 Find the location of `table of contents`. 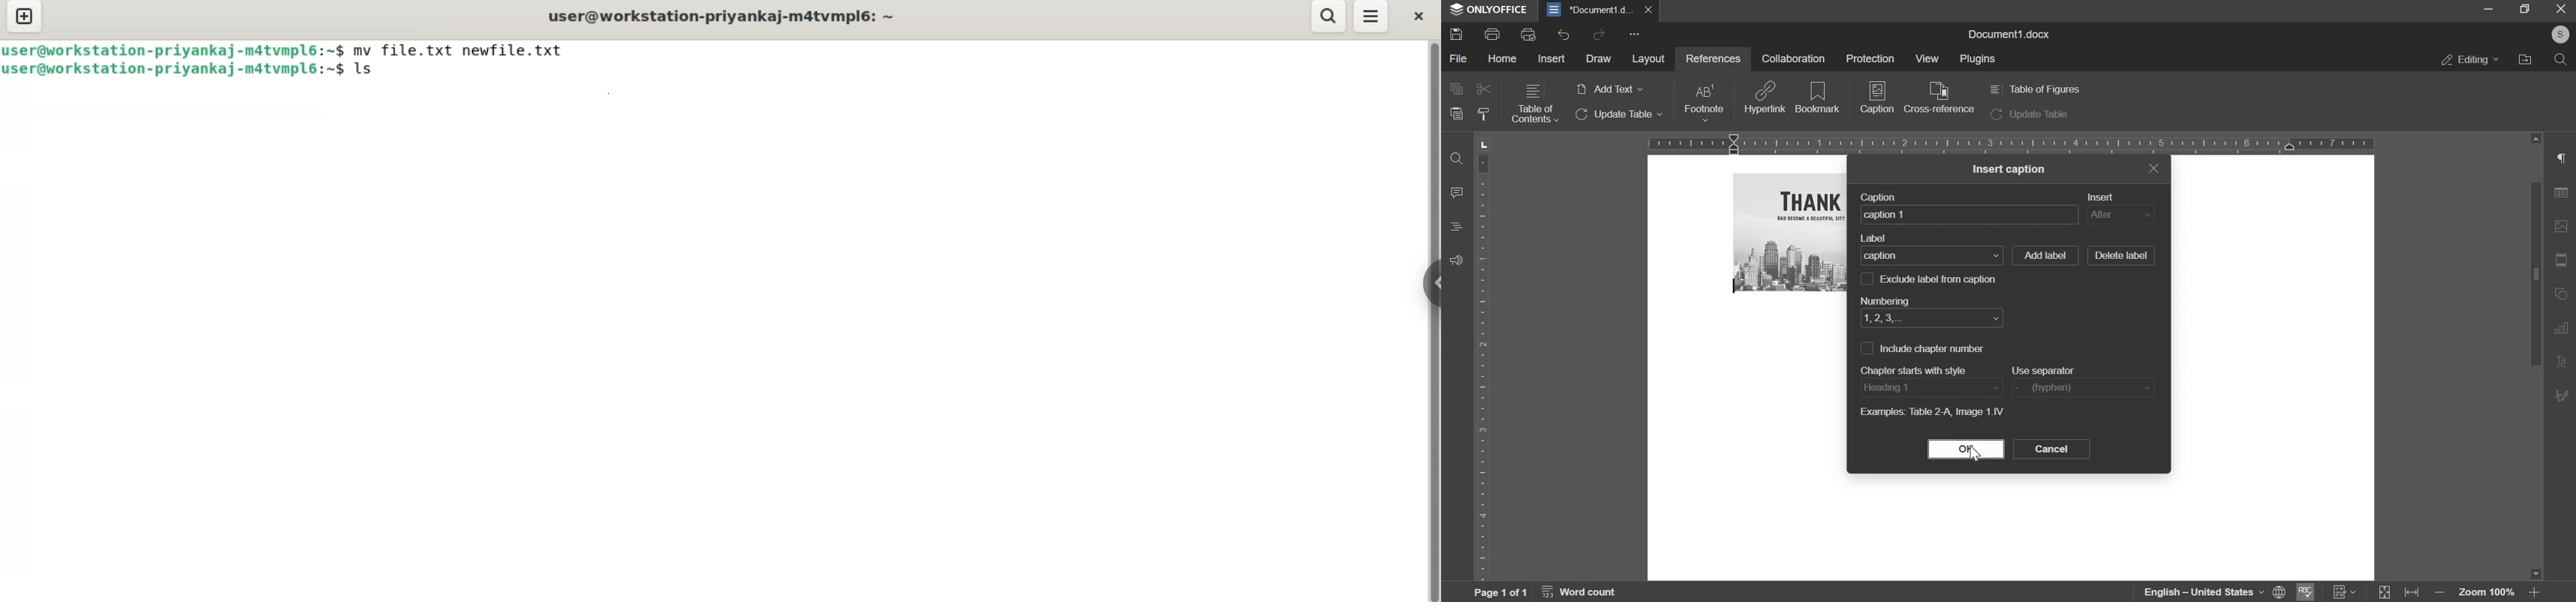

table of contents is located at coordinates (1535, 104).